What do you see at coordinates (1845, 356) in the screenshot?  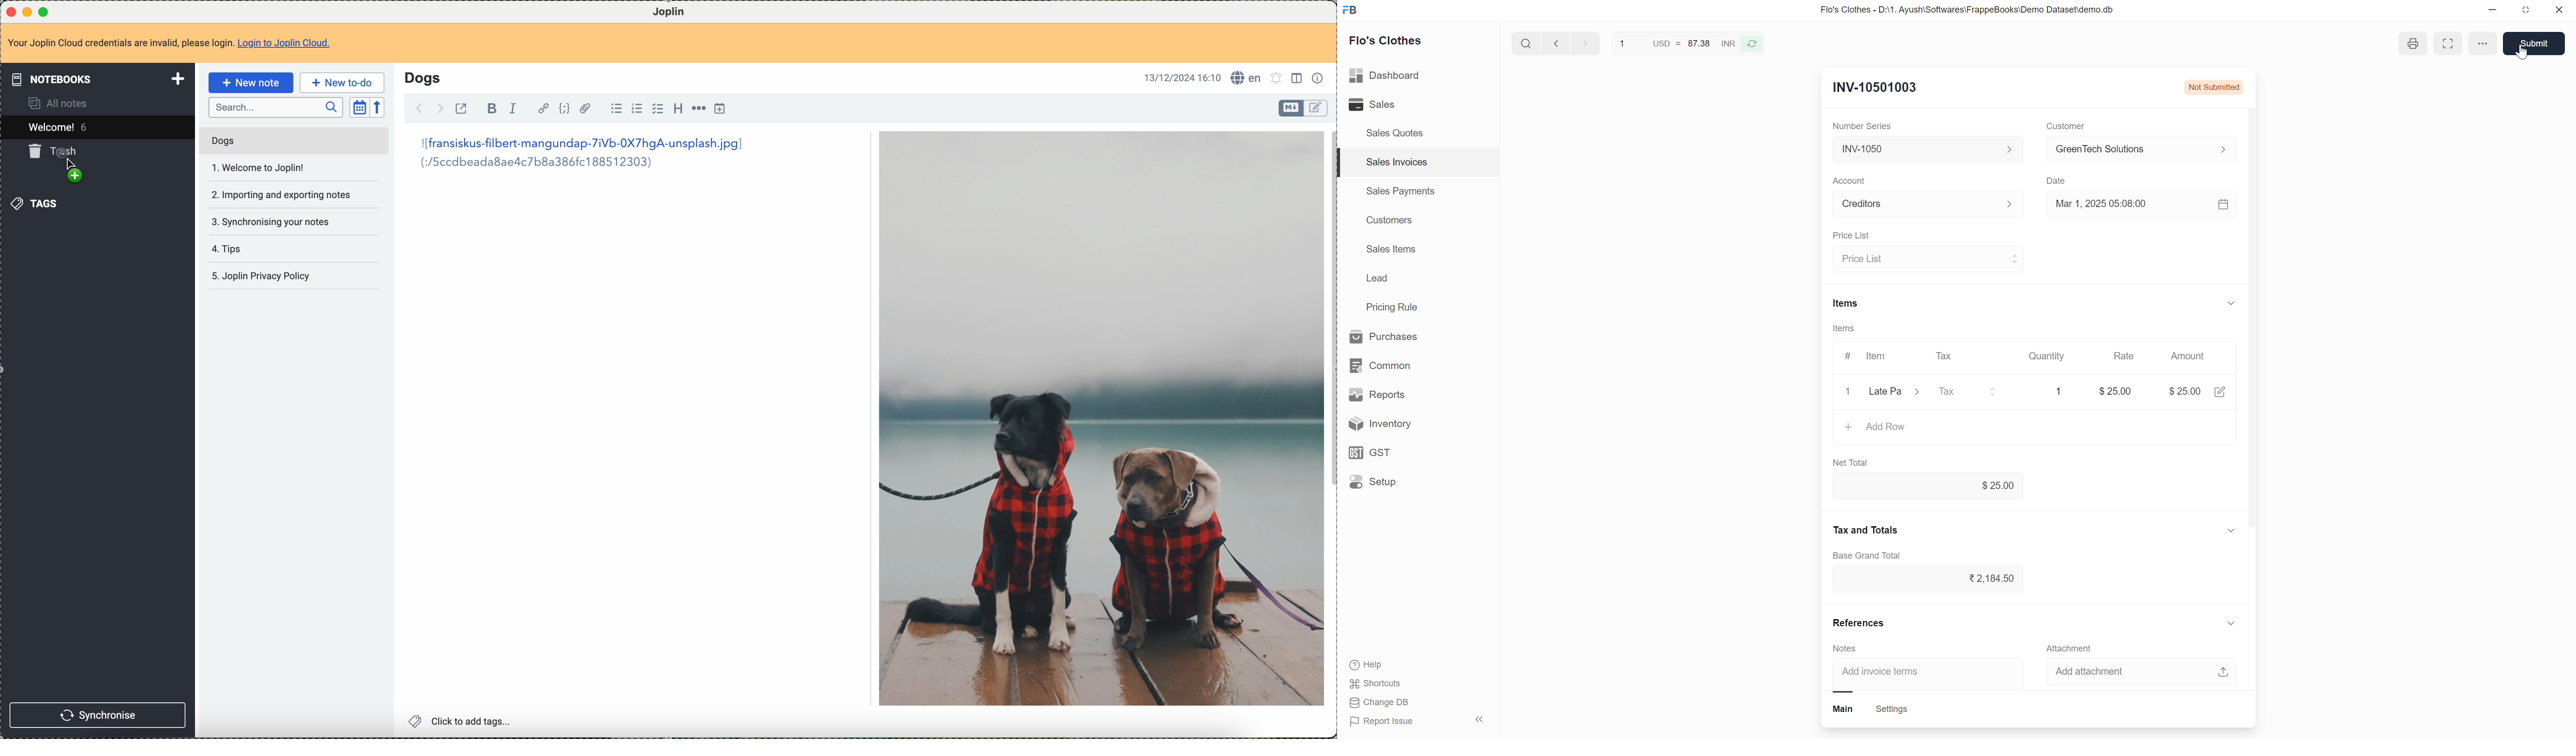 I see `#` at bounding box center [1845, 356].